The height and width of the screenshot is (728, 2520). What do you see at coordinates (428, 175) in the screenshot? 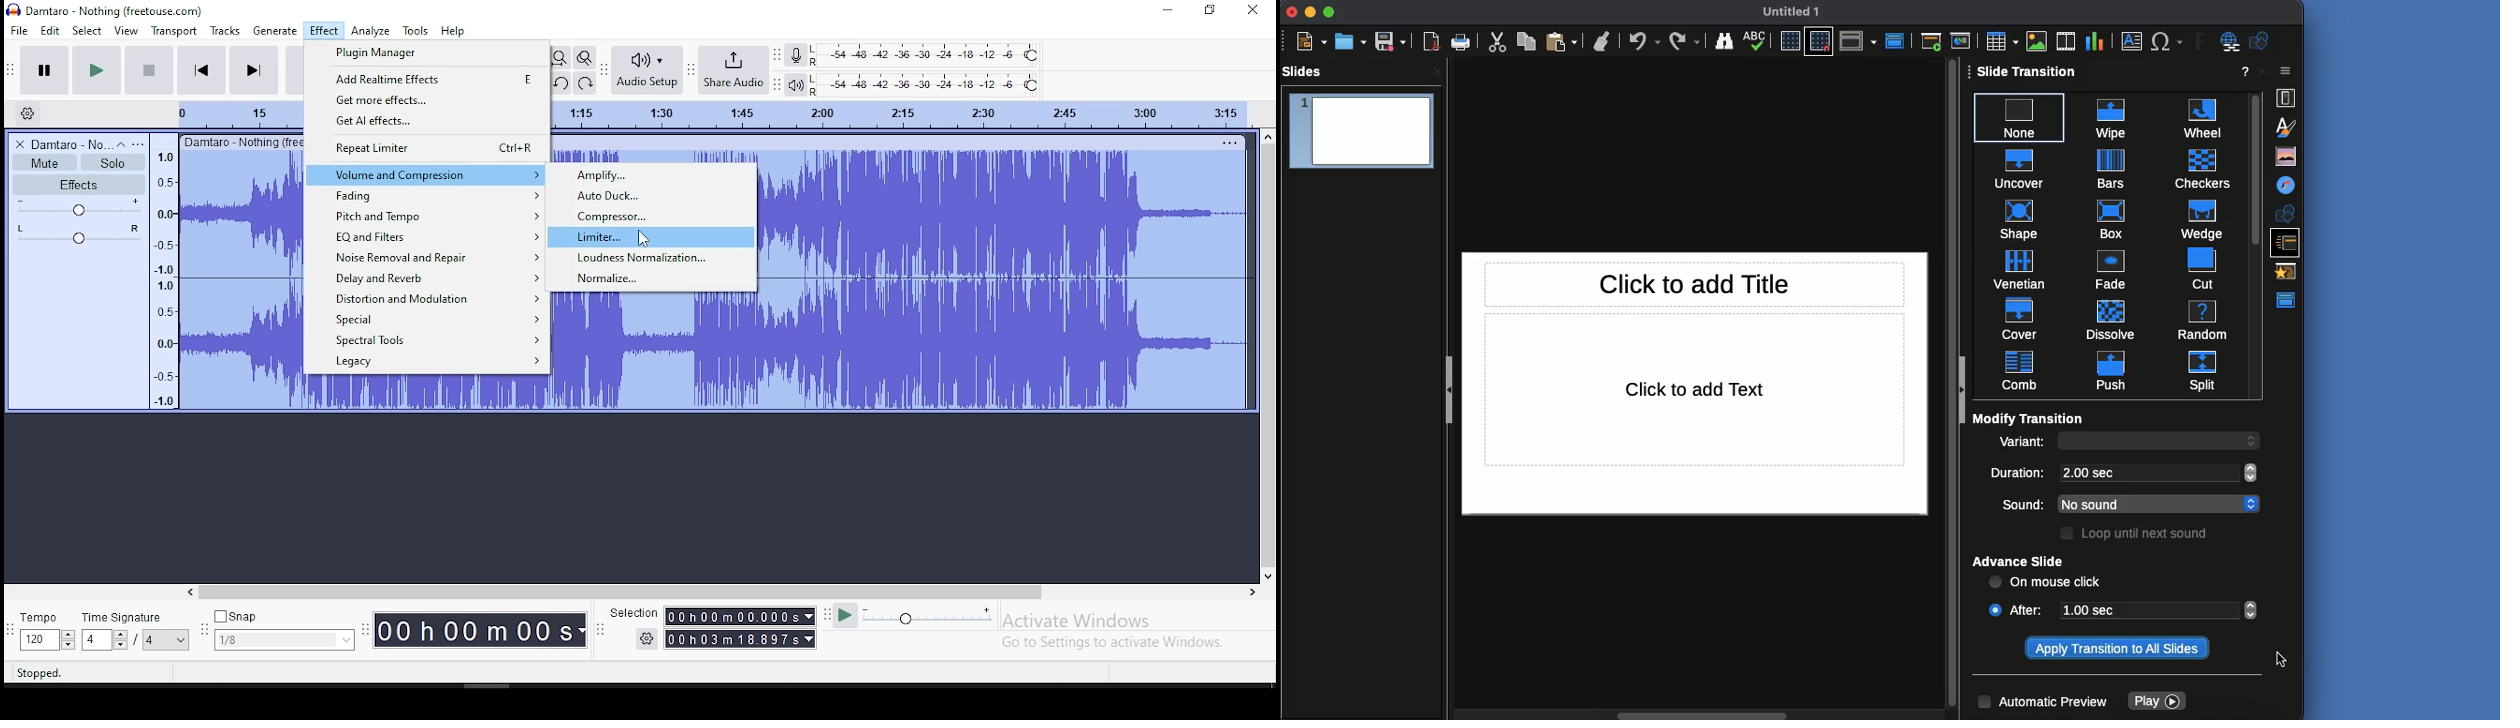
I see `volume and compression` at bounding box center [428, 175].